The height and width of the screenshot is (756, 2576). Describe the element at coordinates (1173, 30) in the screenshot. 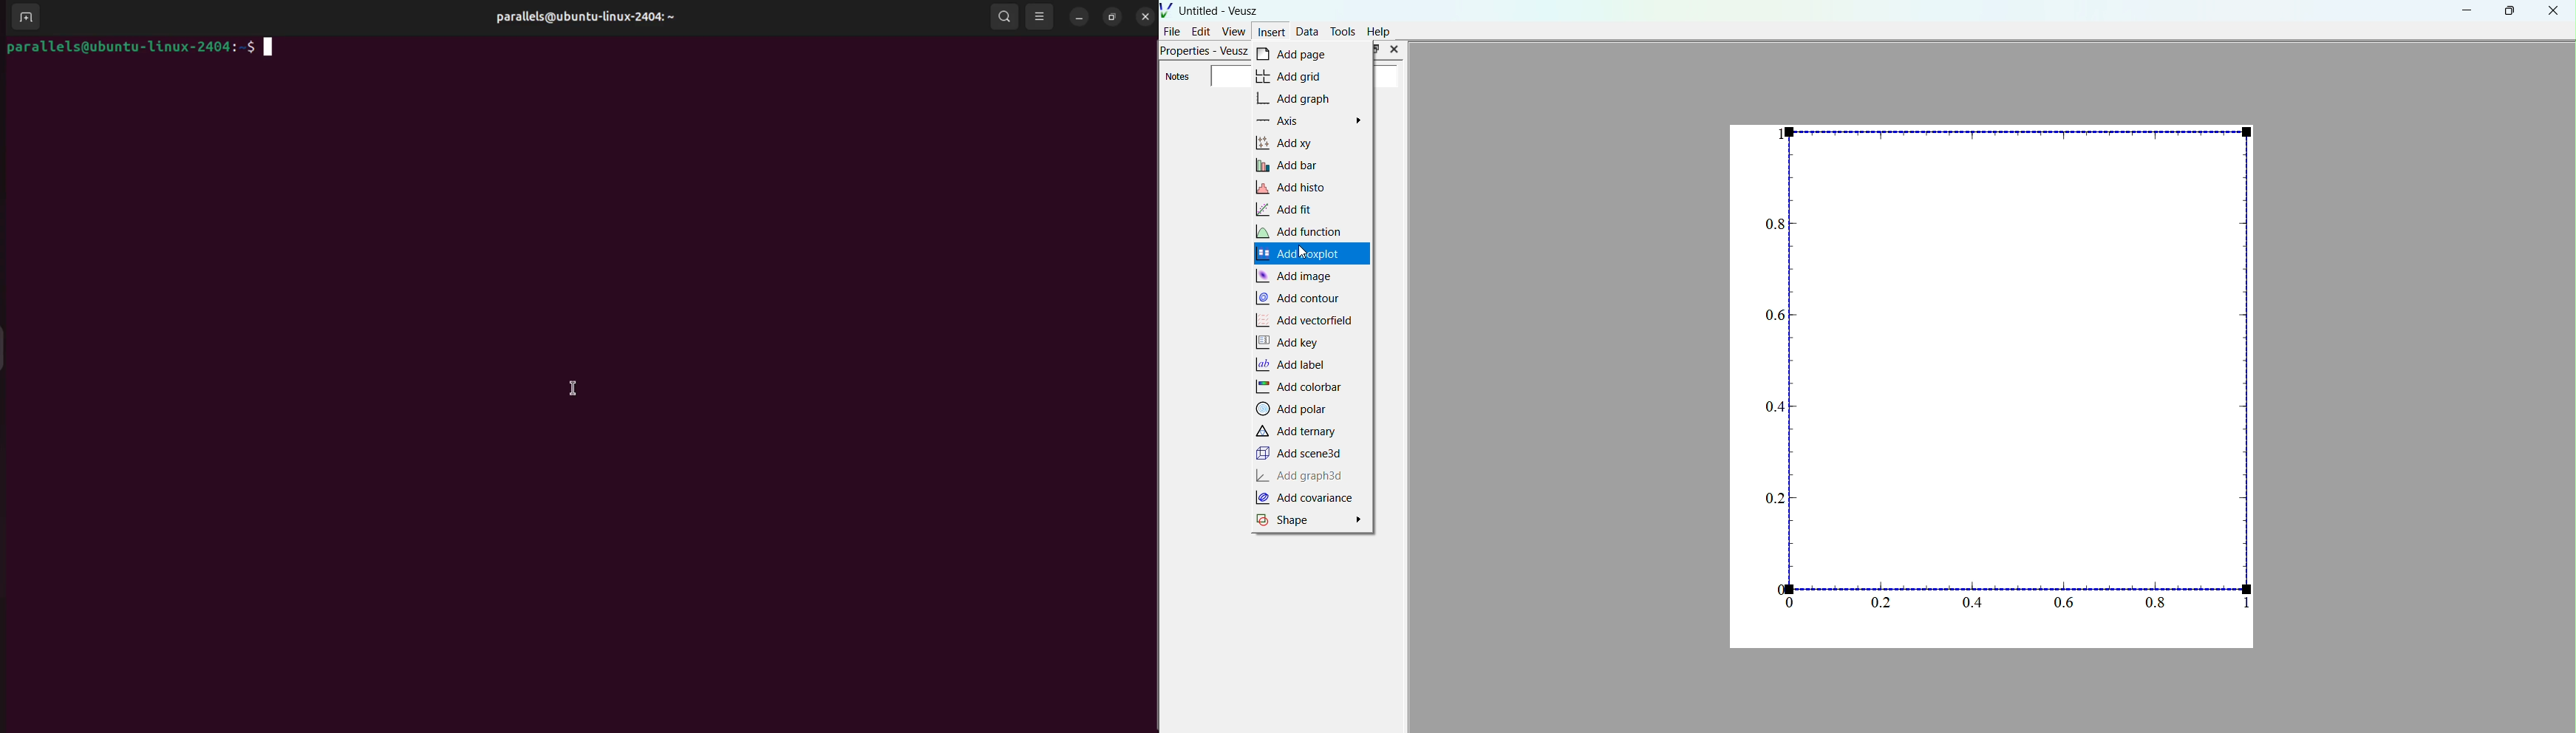

I see `File` at that location.